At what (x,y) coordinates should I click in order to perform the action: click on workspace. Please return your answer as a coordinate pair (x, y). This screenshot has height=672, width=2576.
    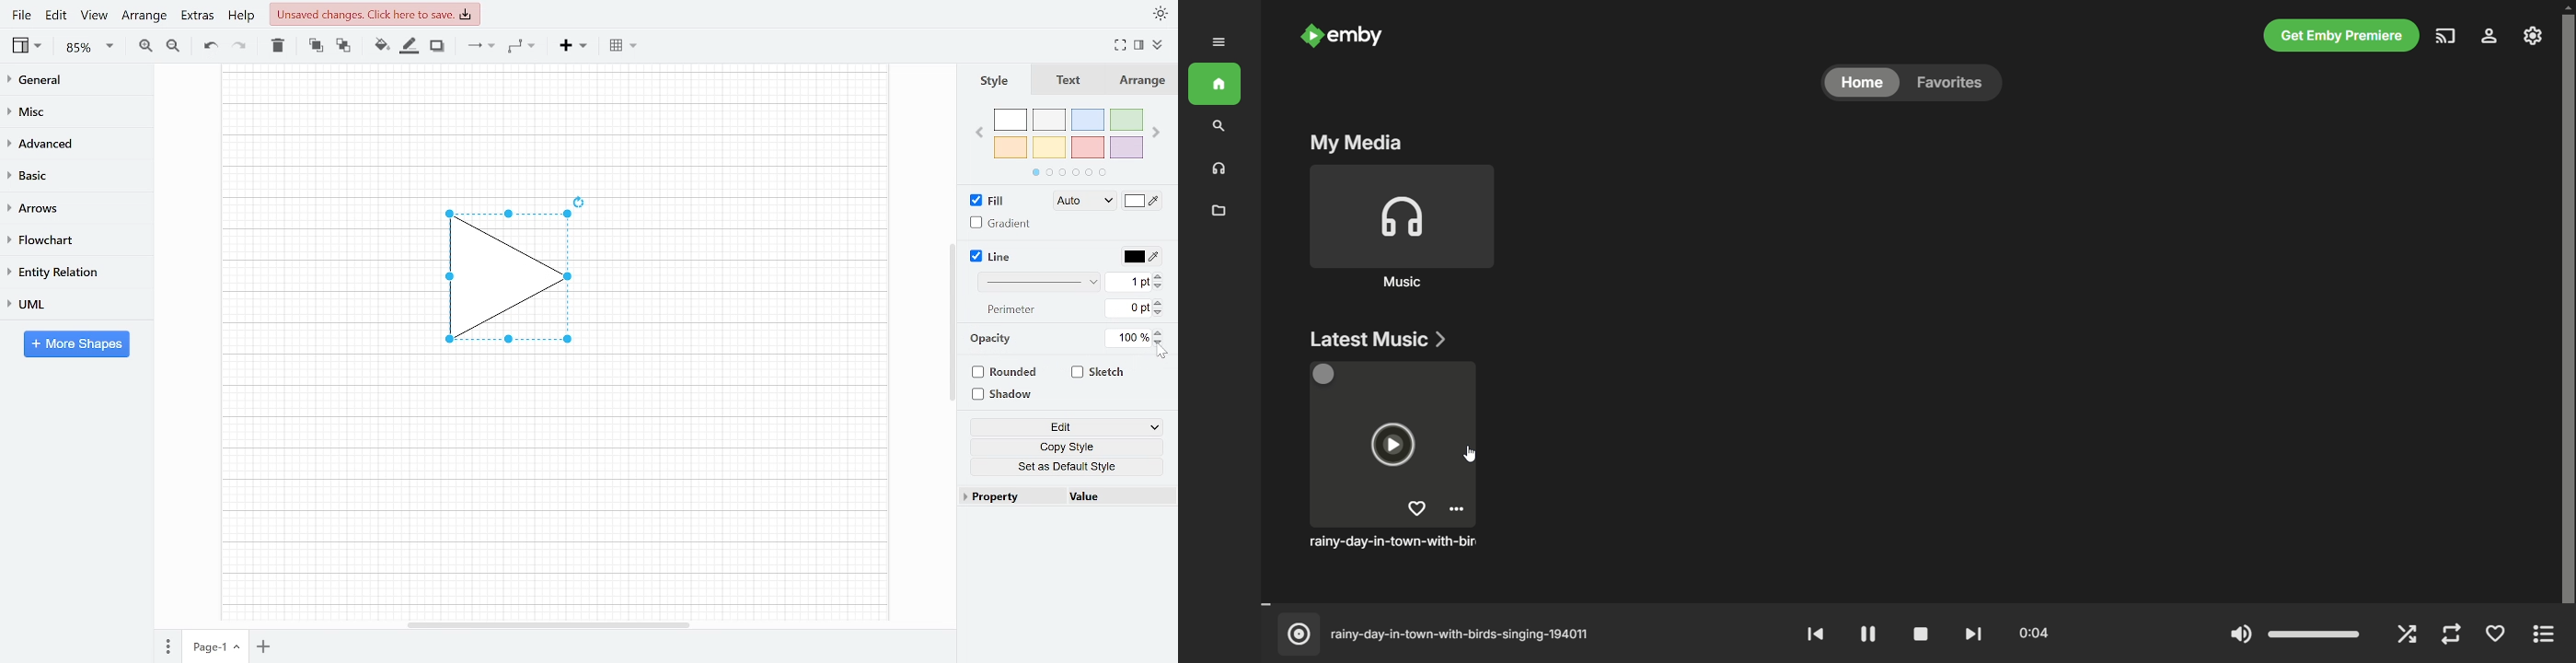
    Looking at the image, I should click on (754, 278).